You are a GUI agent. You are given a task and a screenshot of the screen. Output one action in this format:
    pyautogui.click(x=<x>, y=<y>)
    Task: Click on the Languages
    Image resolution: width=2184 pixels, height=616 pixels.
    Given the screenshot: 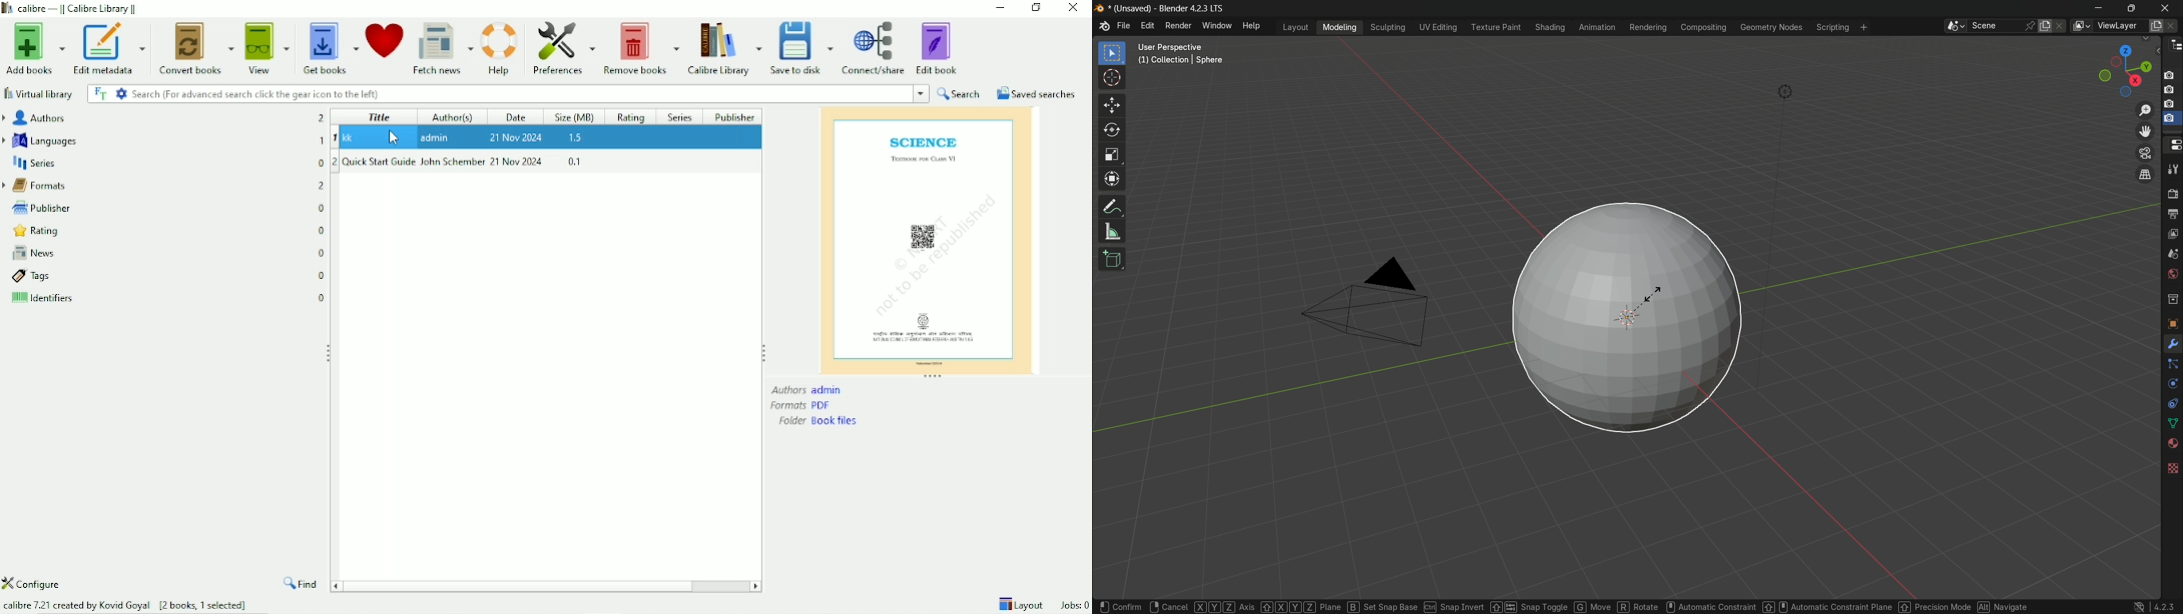 What is the action you would take?
    pyautogui.click(x=42, y=140)
    